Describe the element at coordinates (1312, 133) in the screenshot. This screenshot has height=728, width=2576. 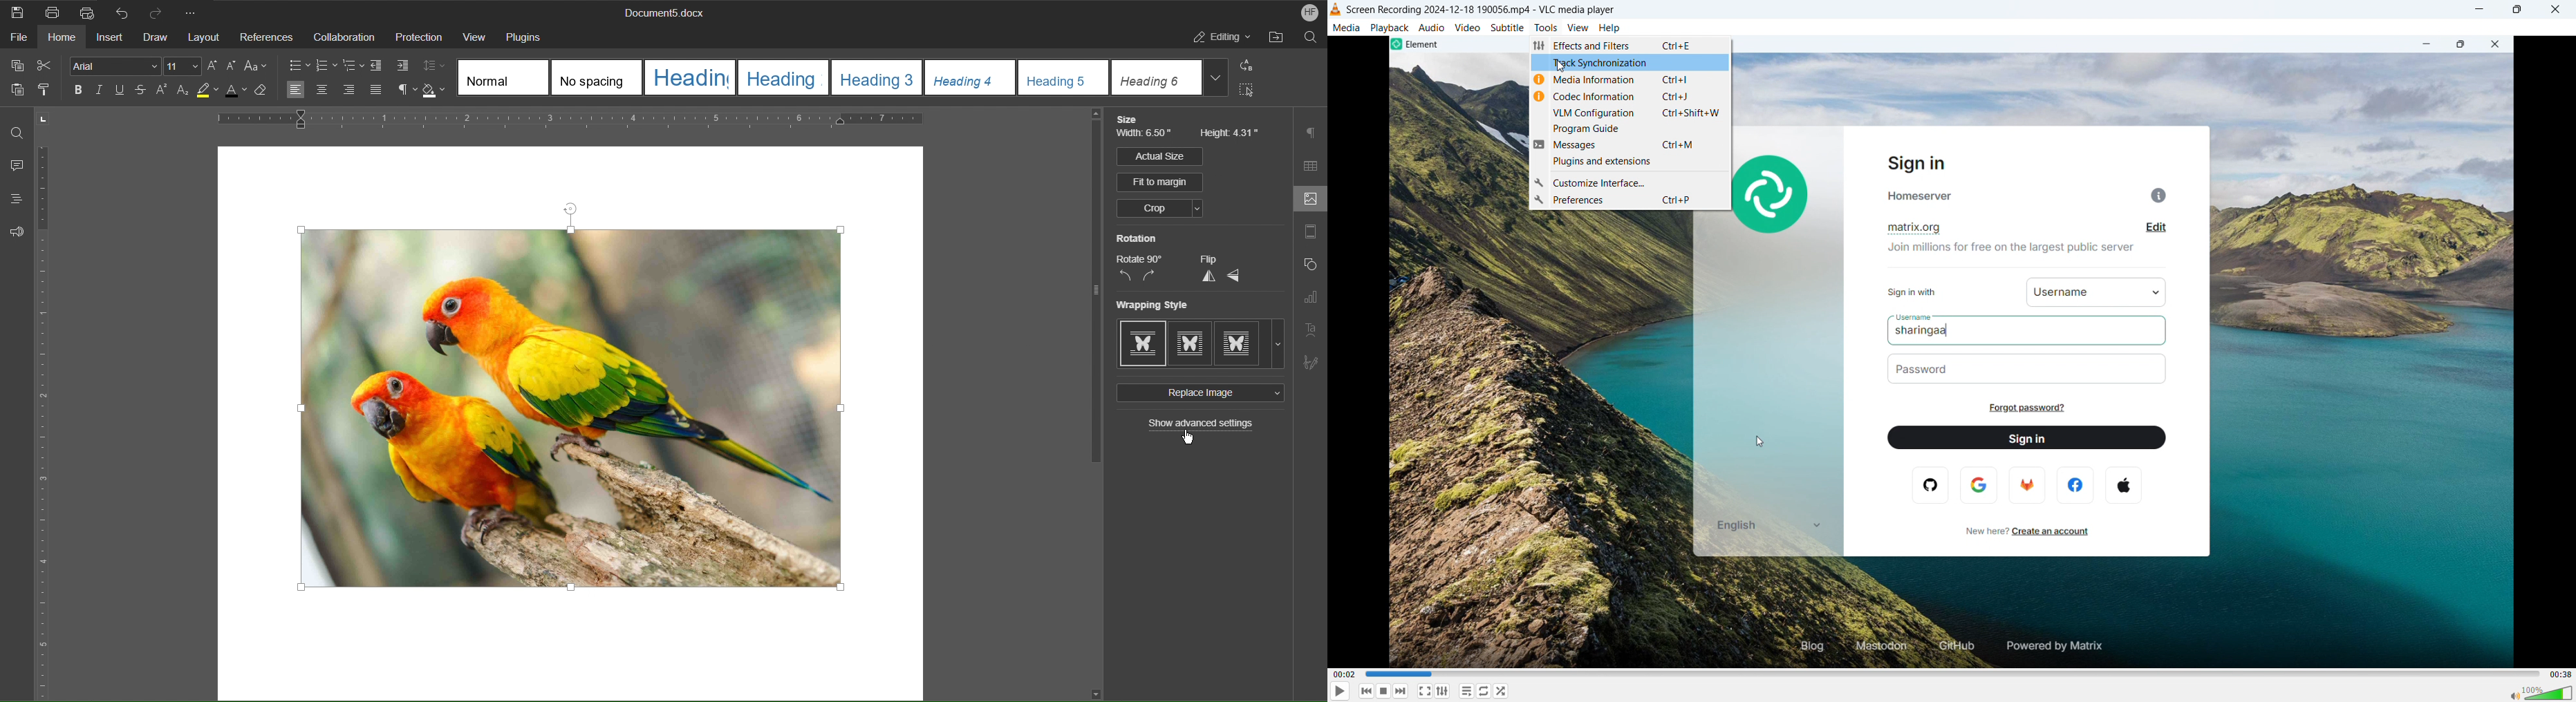
I see `Paragraph Settings` at that location.